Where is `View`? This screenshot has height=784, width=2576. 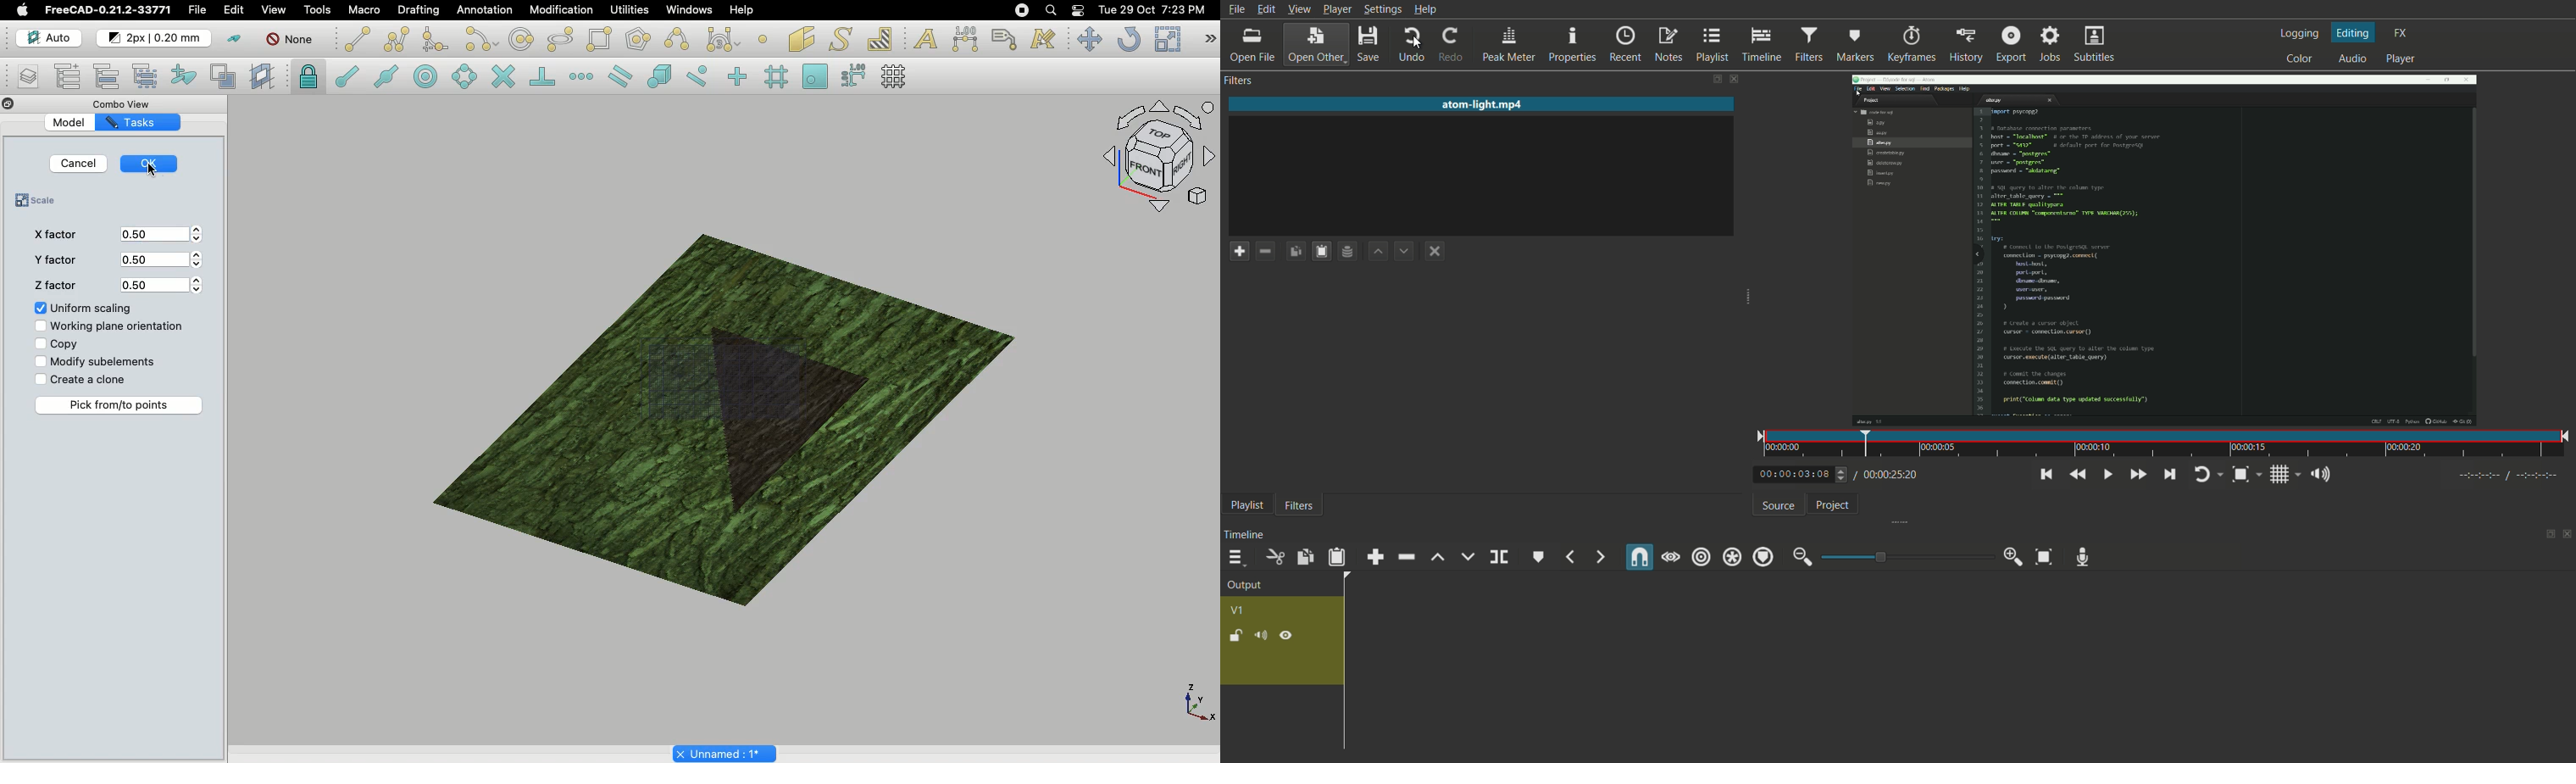
View is located at coordinates (1296, 10).